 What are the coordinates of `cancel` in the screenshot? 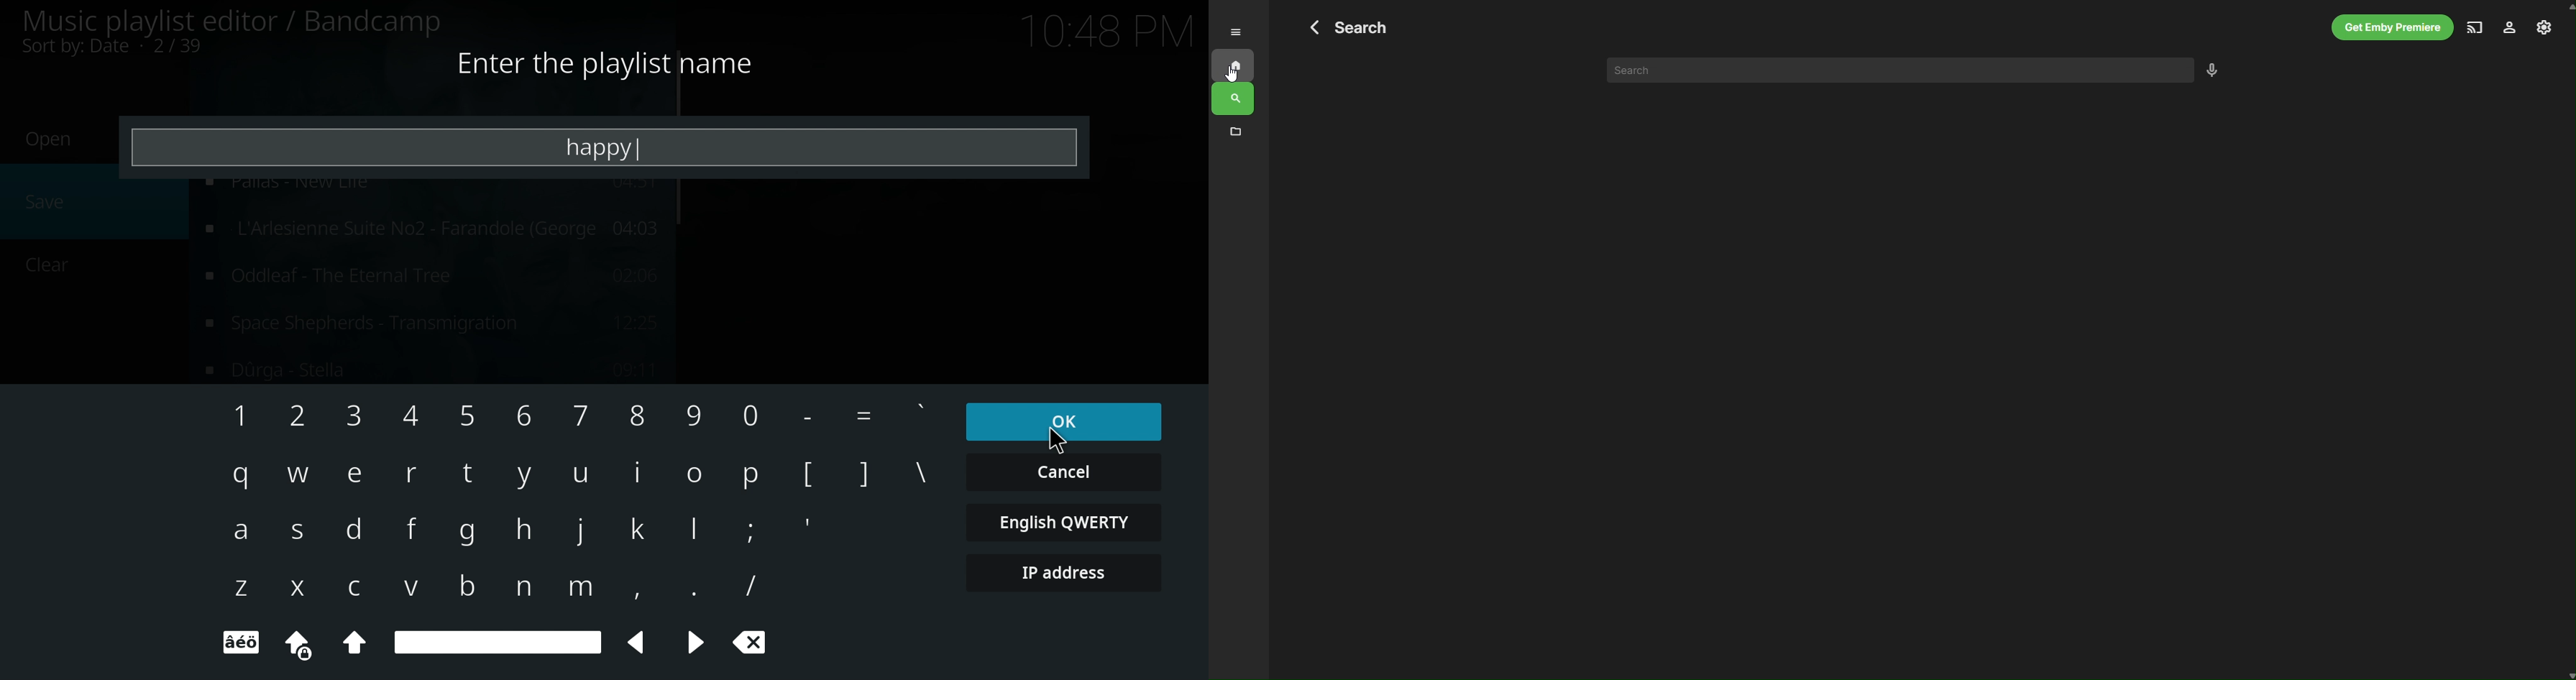 It's located at (1068, 479).